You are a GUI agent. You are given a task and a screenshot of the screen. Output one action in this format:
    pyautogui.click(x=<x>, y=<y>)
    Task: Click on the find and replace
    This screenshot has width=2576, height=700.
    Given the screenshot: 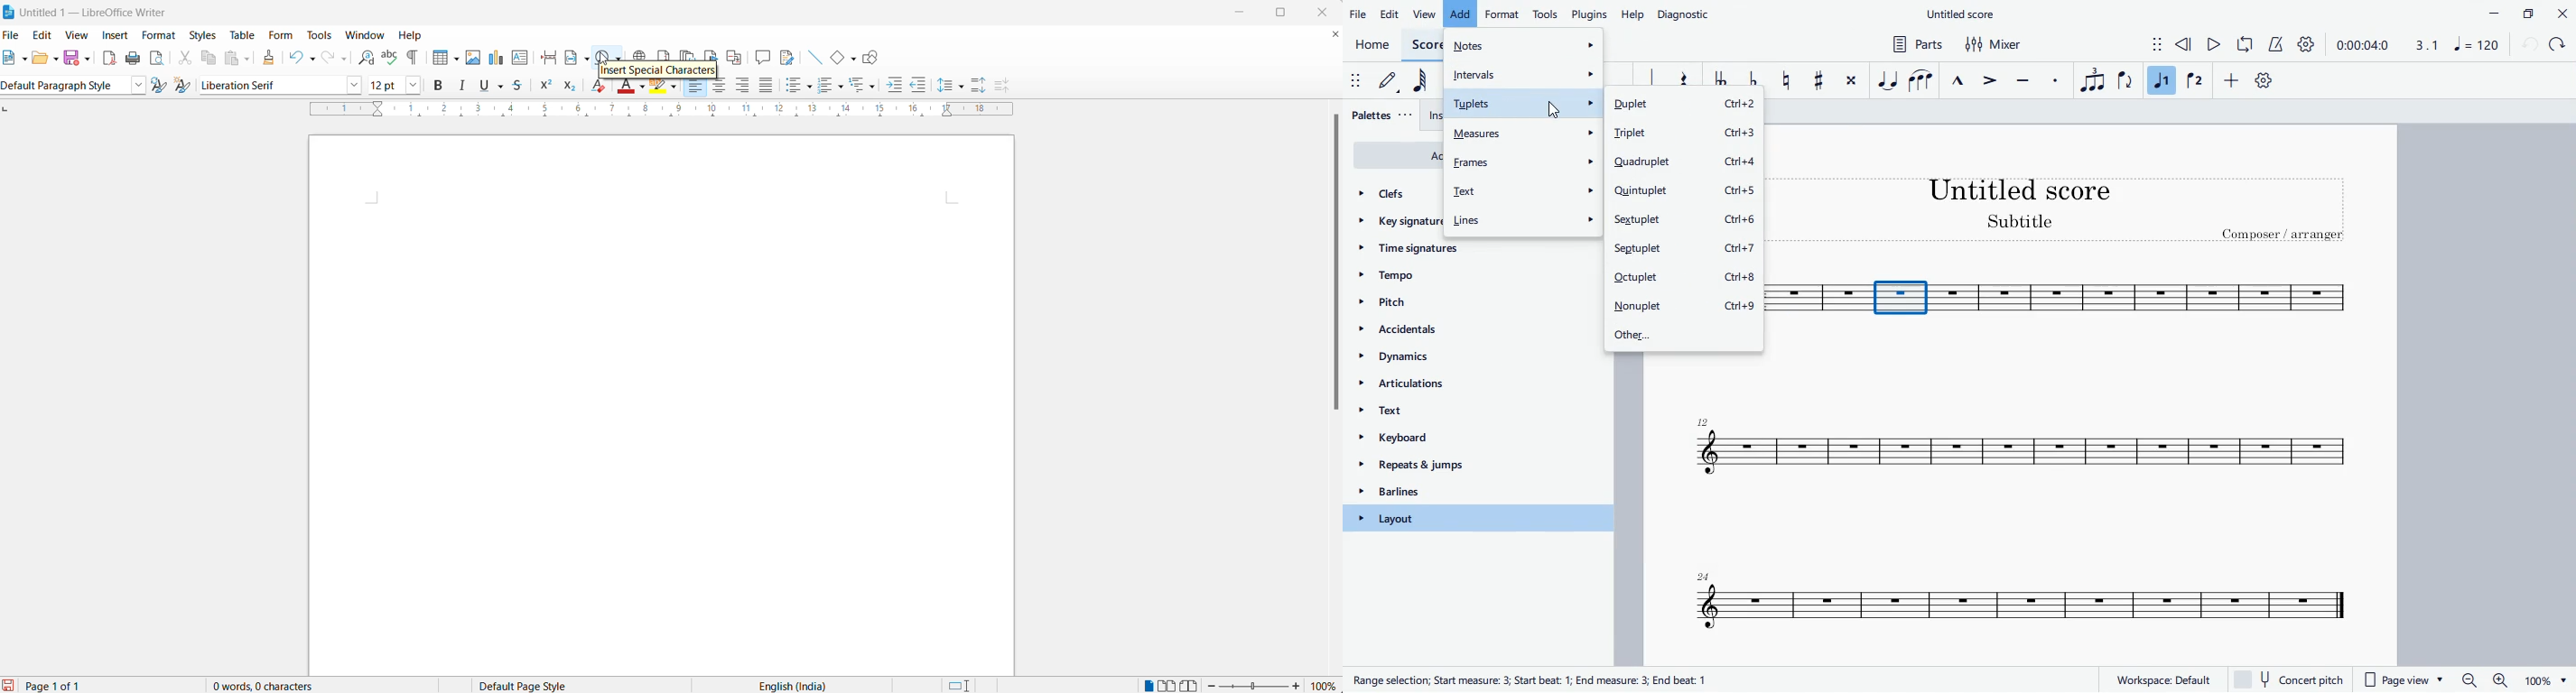 What is the action you would take?
    pyautogui.click(x=367, y=57)
    